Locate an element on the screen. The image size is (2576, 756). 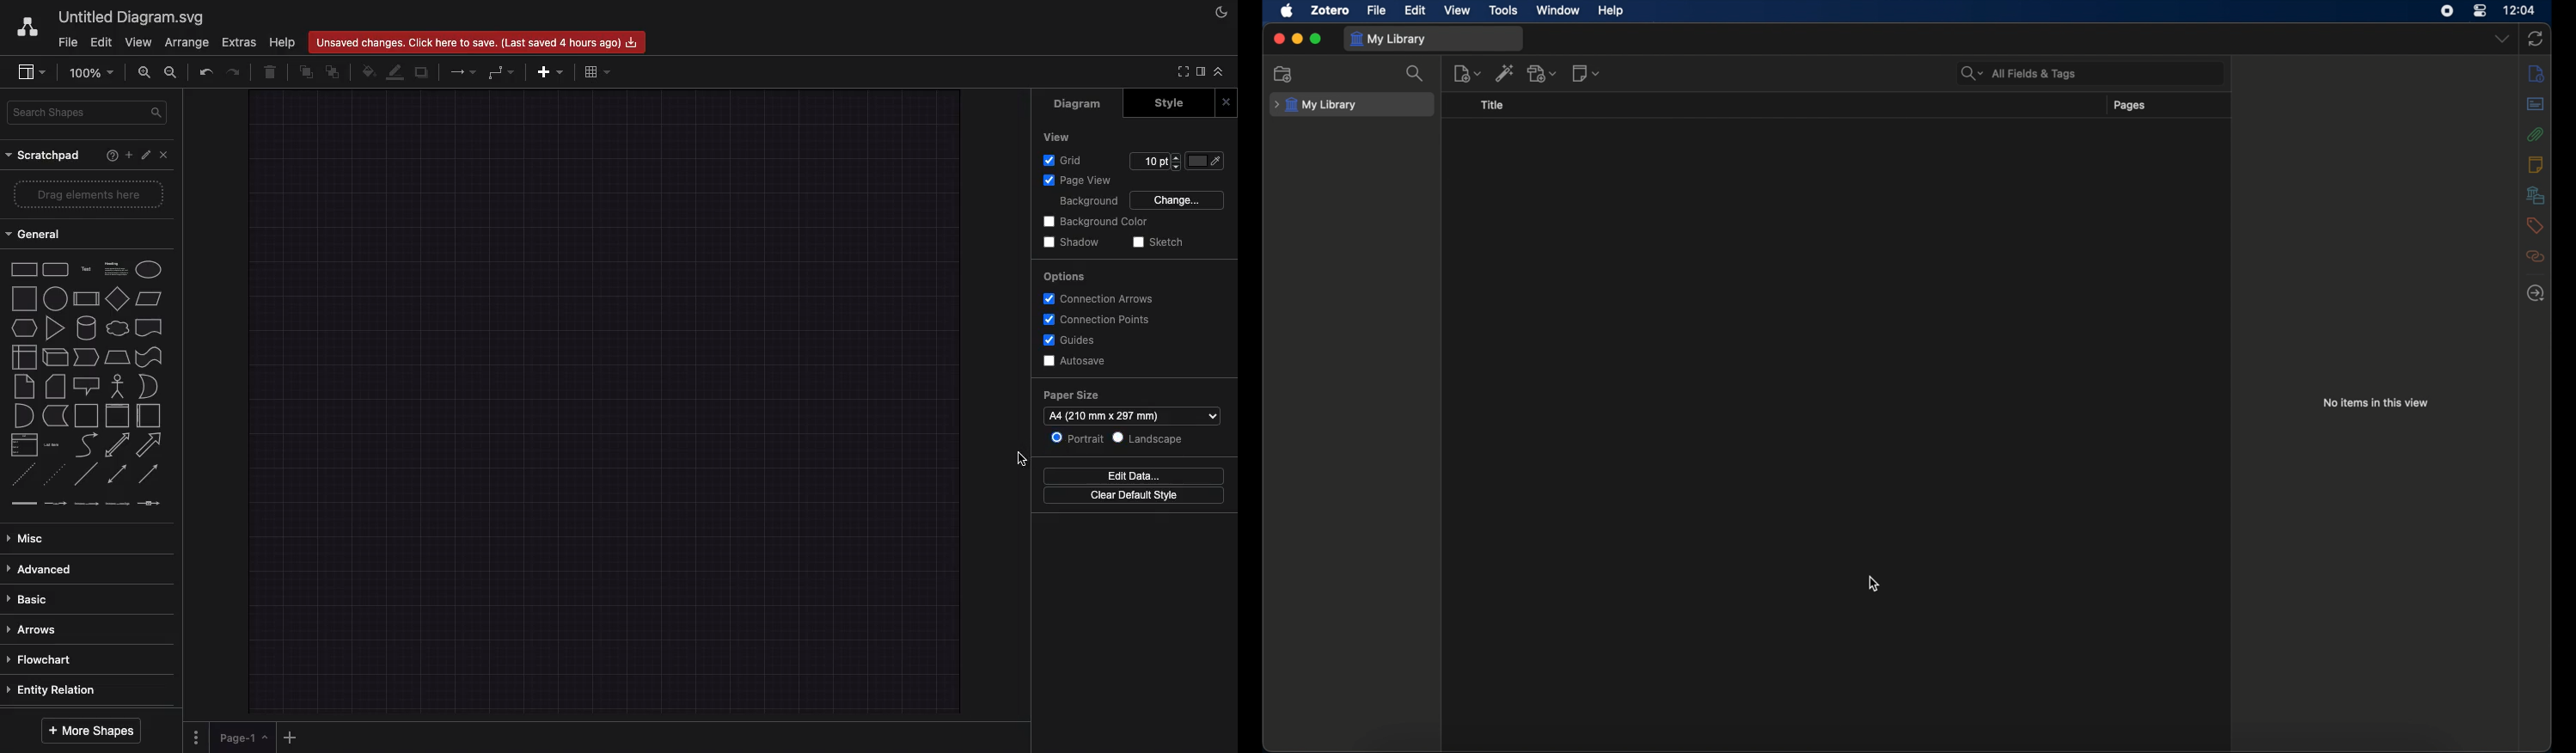
Sidebar is located at coordinates (1202, 71).